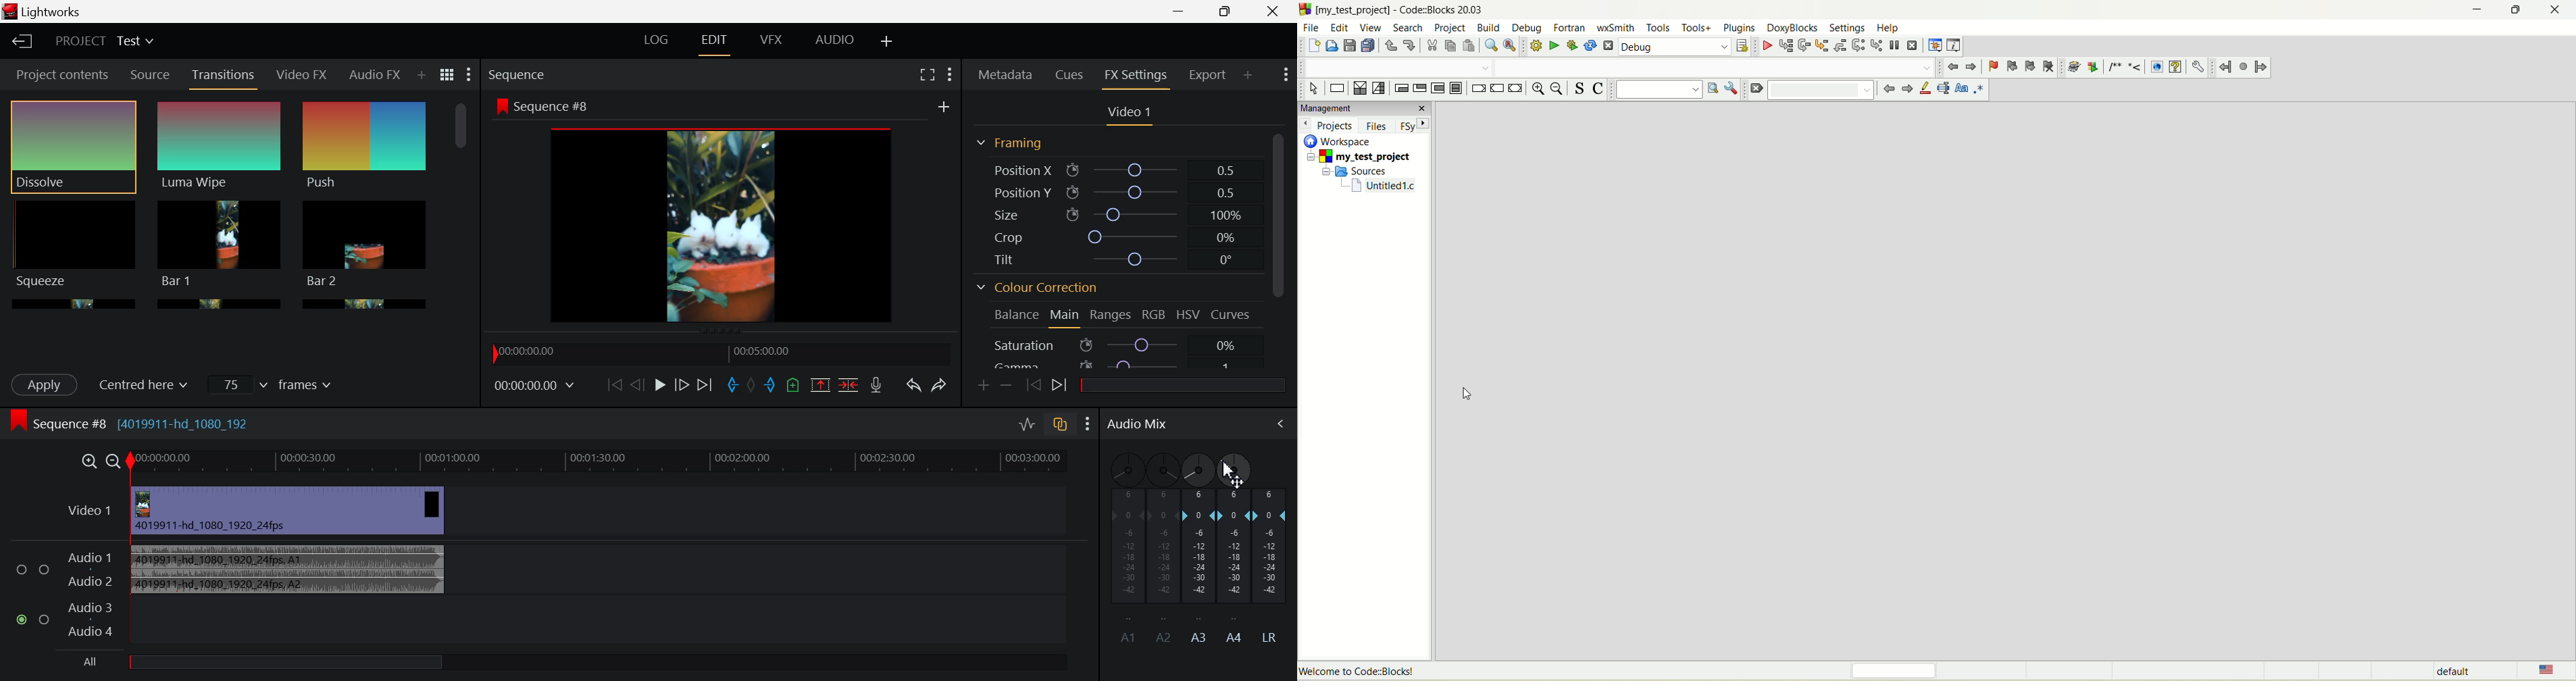 This screenshot has height=700, width=2576. What do you see at coordinates (1972, 68) in the screenshot?
I see `jump forward` at bounding box center [1972, 68].